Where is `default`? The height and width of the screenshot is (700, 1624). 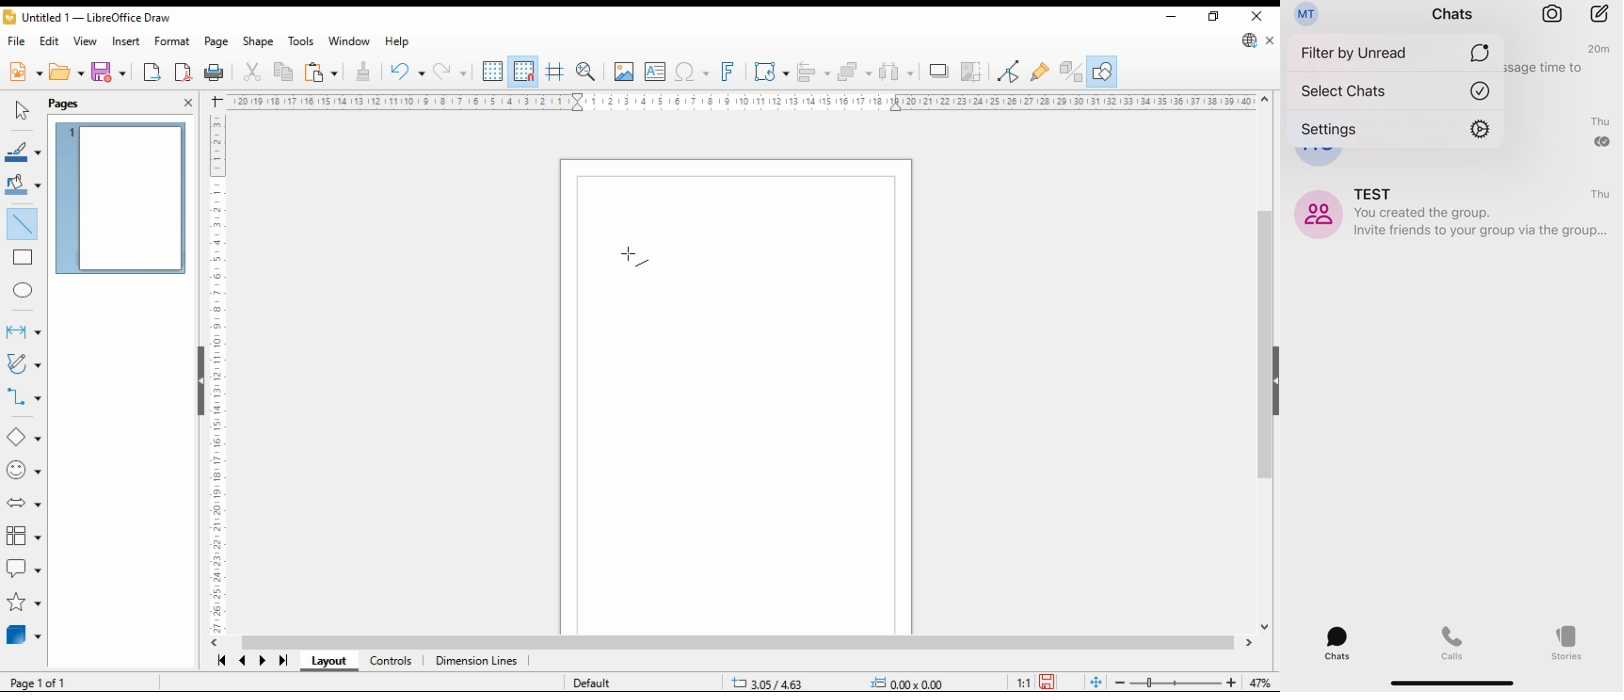 default is located at coordinates (602, 682).